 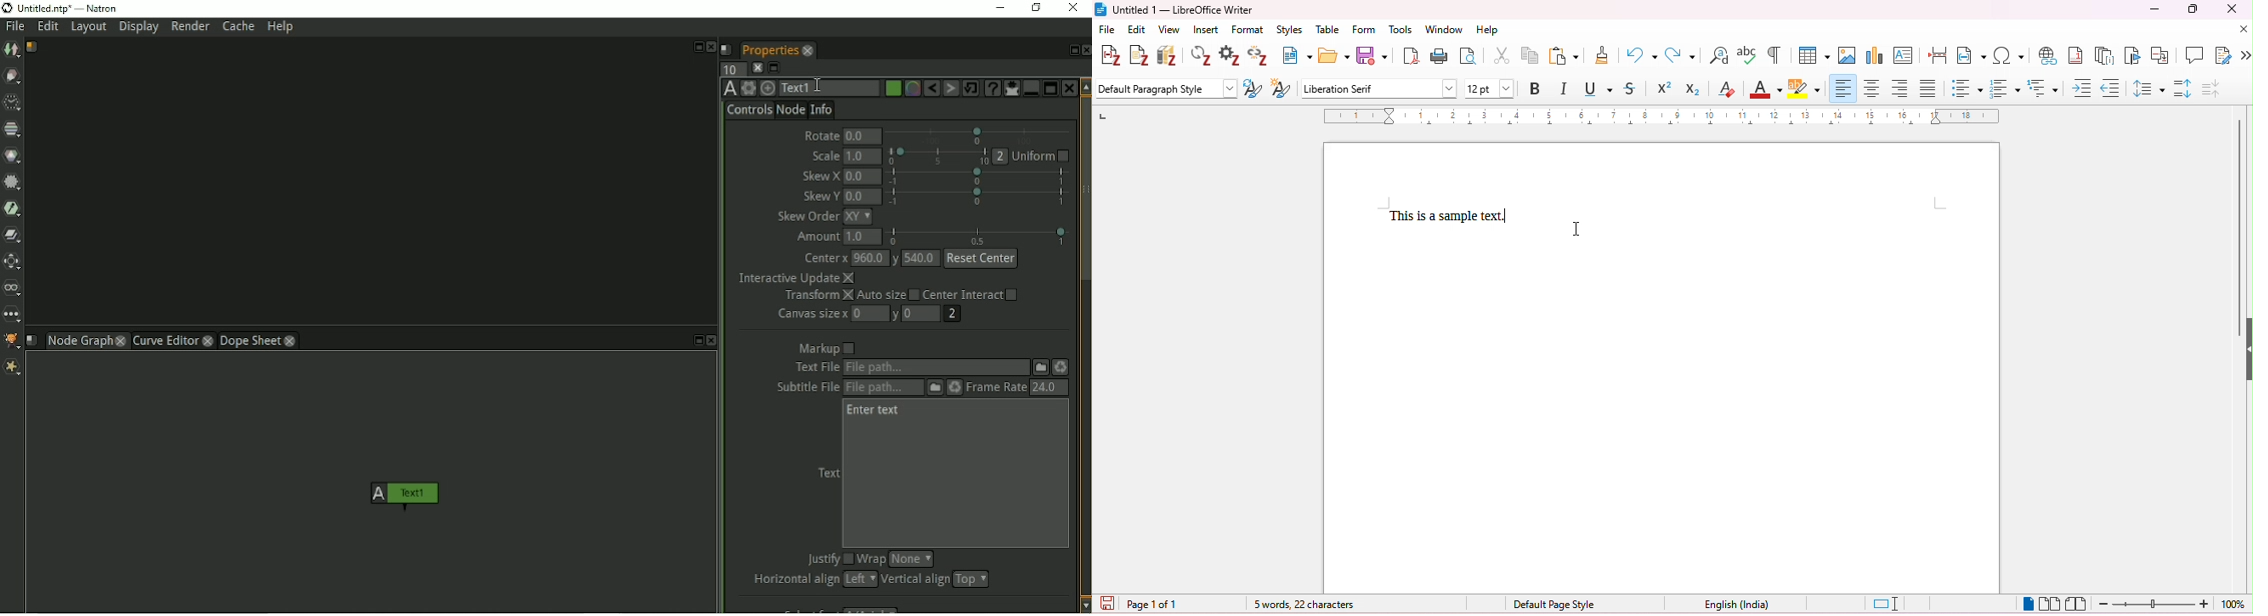 I want to click on spelling, so click(x=1749, y=54).